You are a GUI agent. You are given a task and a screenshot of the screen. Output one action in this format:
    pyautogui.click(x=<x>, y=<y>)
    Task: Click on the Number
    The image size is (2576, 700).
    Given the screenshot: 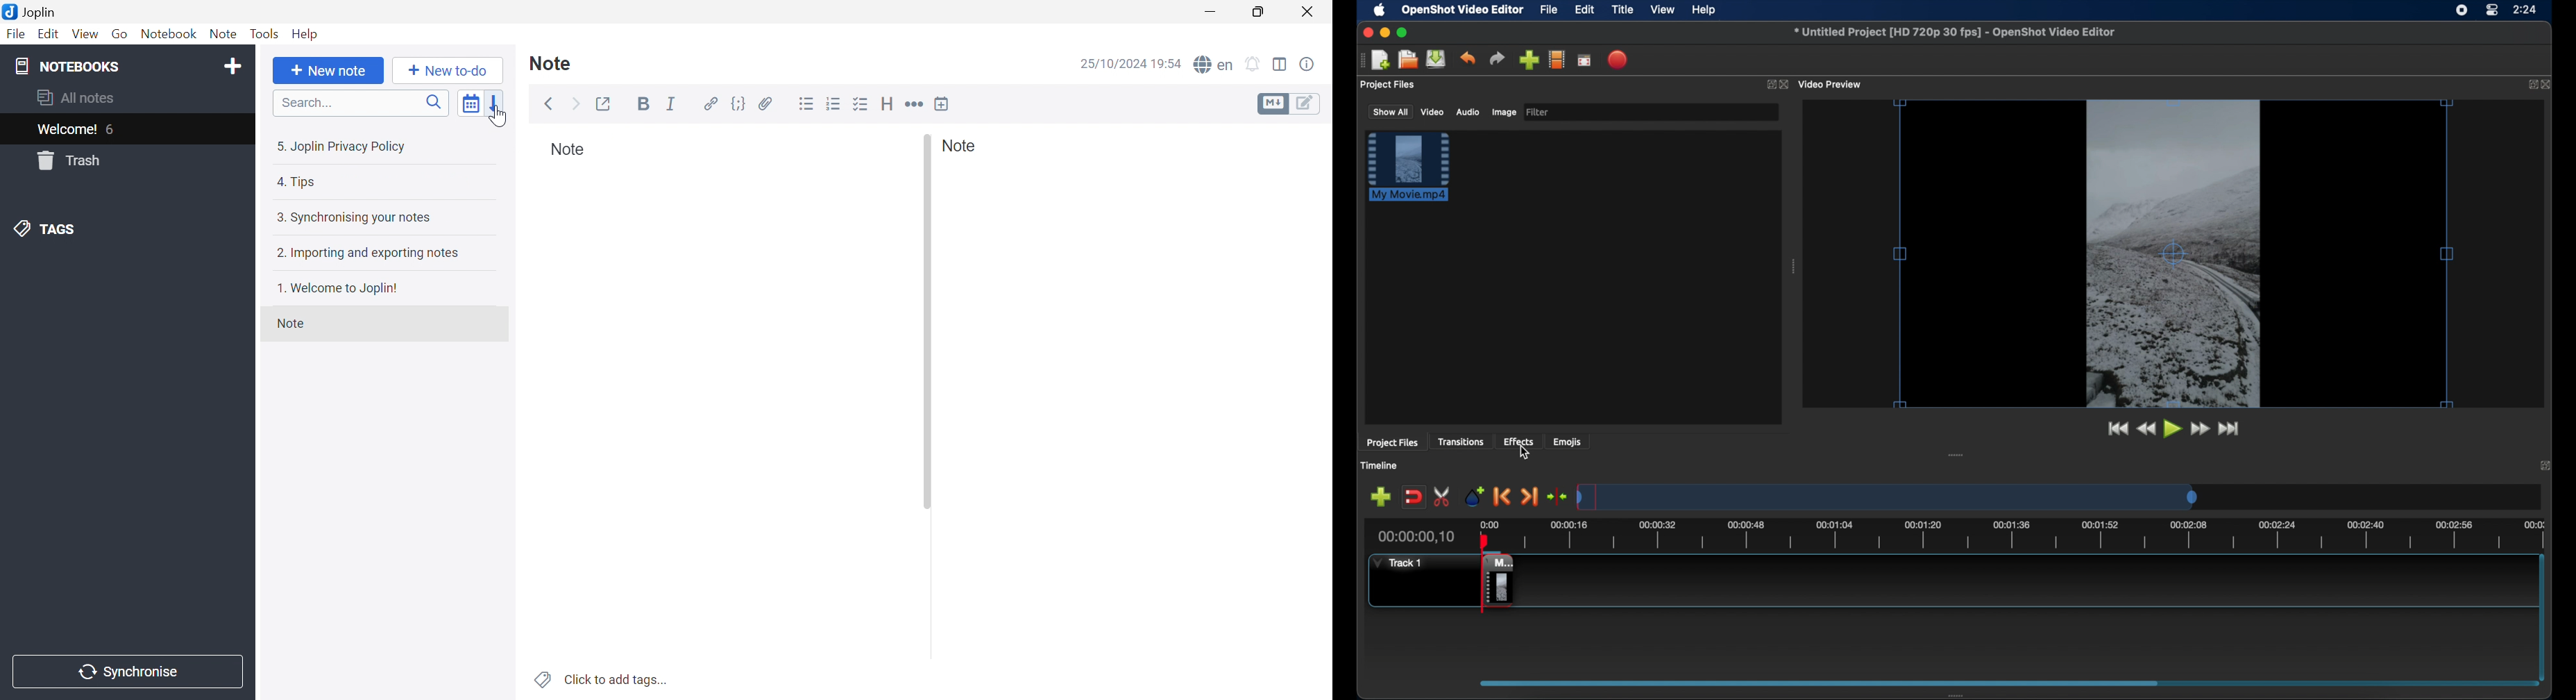 What is the action you would take?
    pyautogui.click(x=836, y=103)
    